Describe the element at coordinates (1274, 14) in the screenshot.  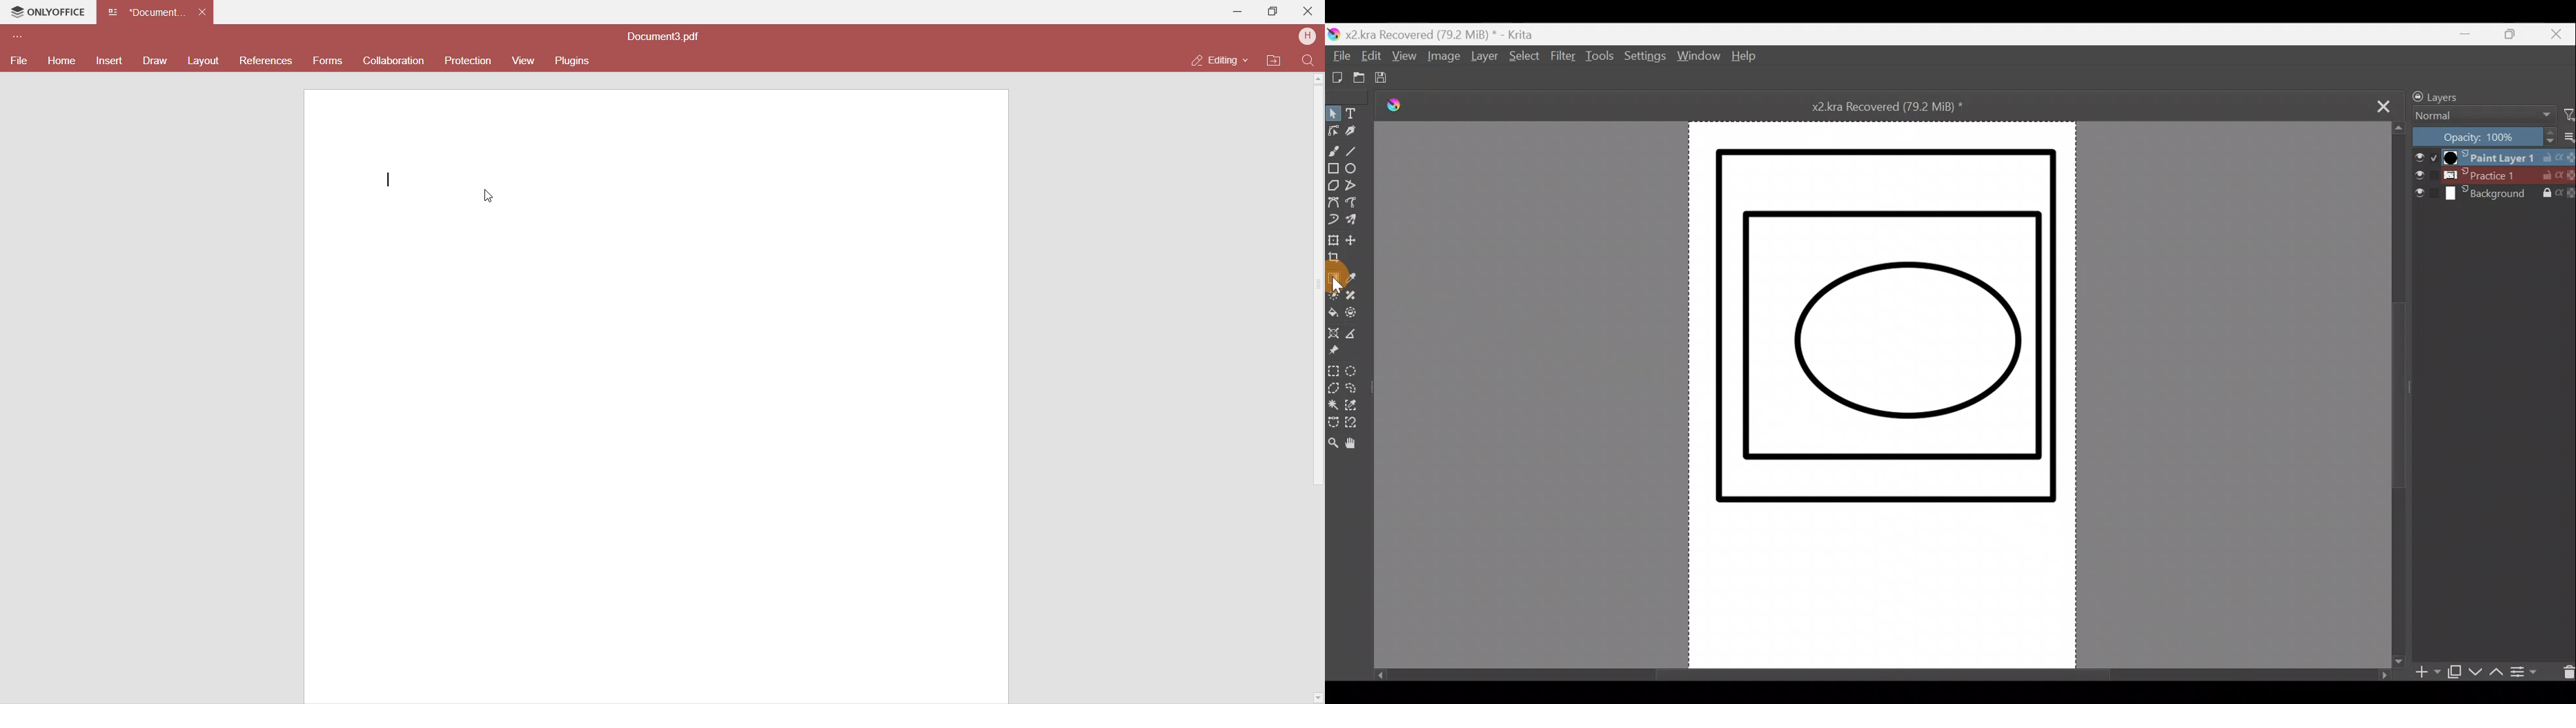
I see `Maximize` at that location.